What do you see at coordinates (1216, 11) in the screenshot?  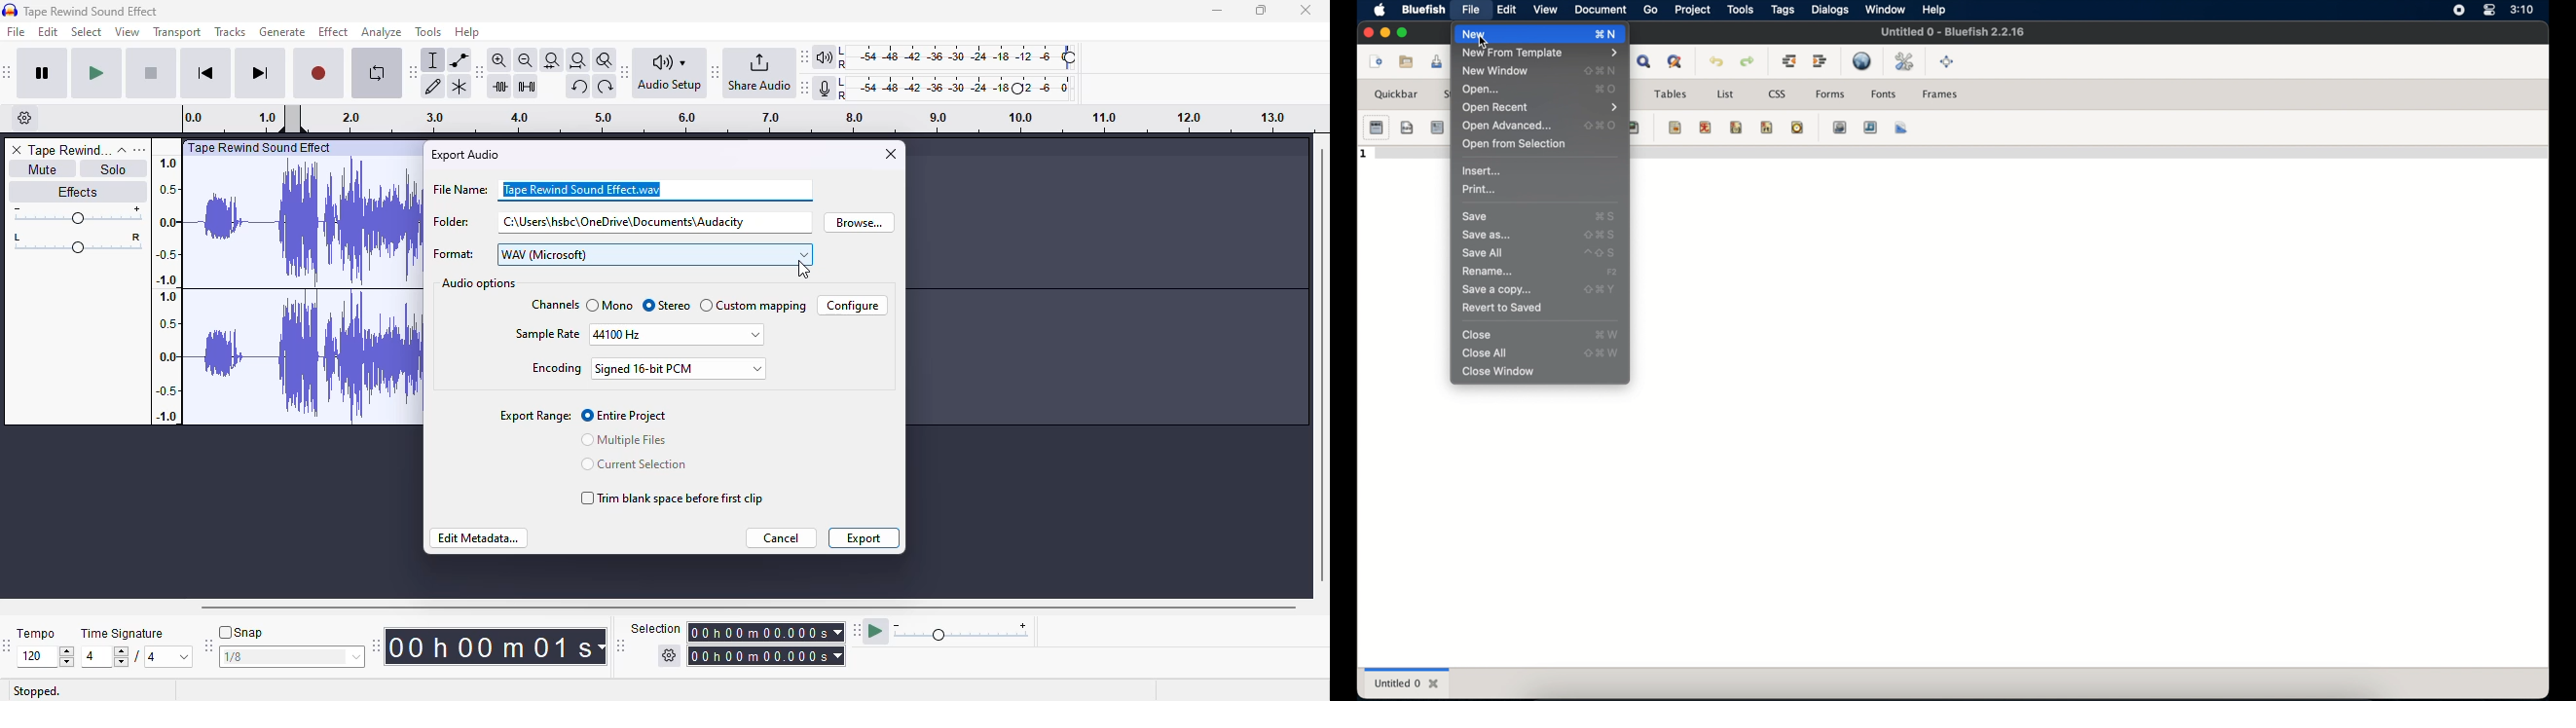 I see `minimize` at bounding box center [1216, 11].